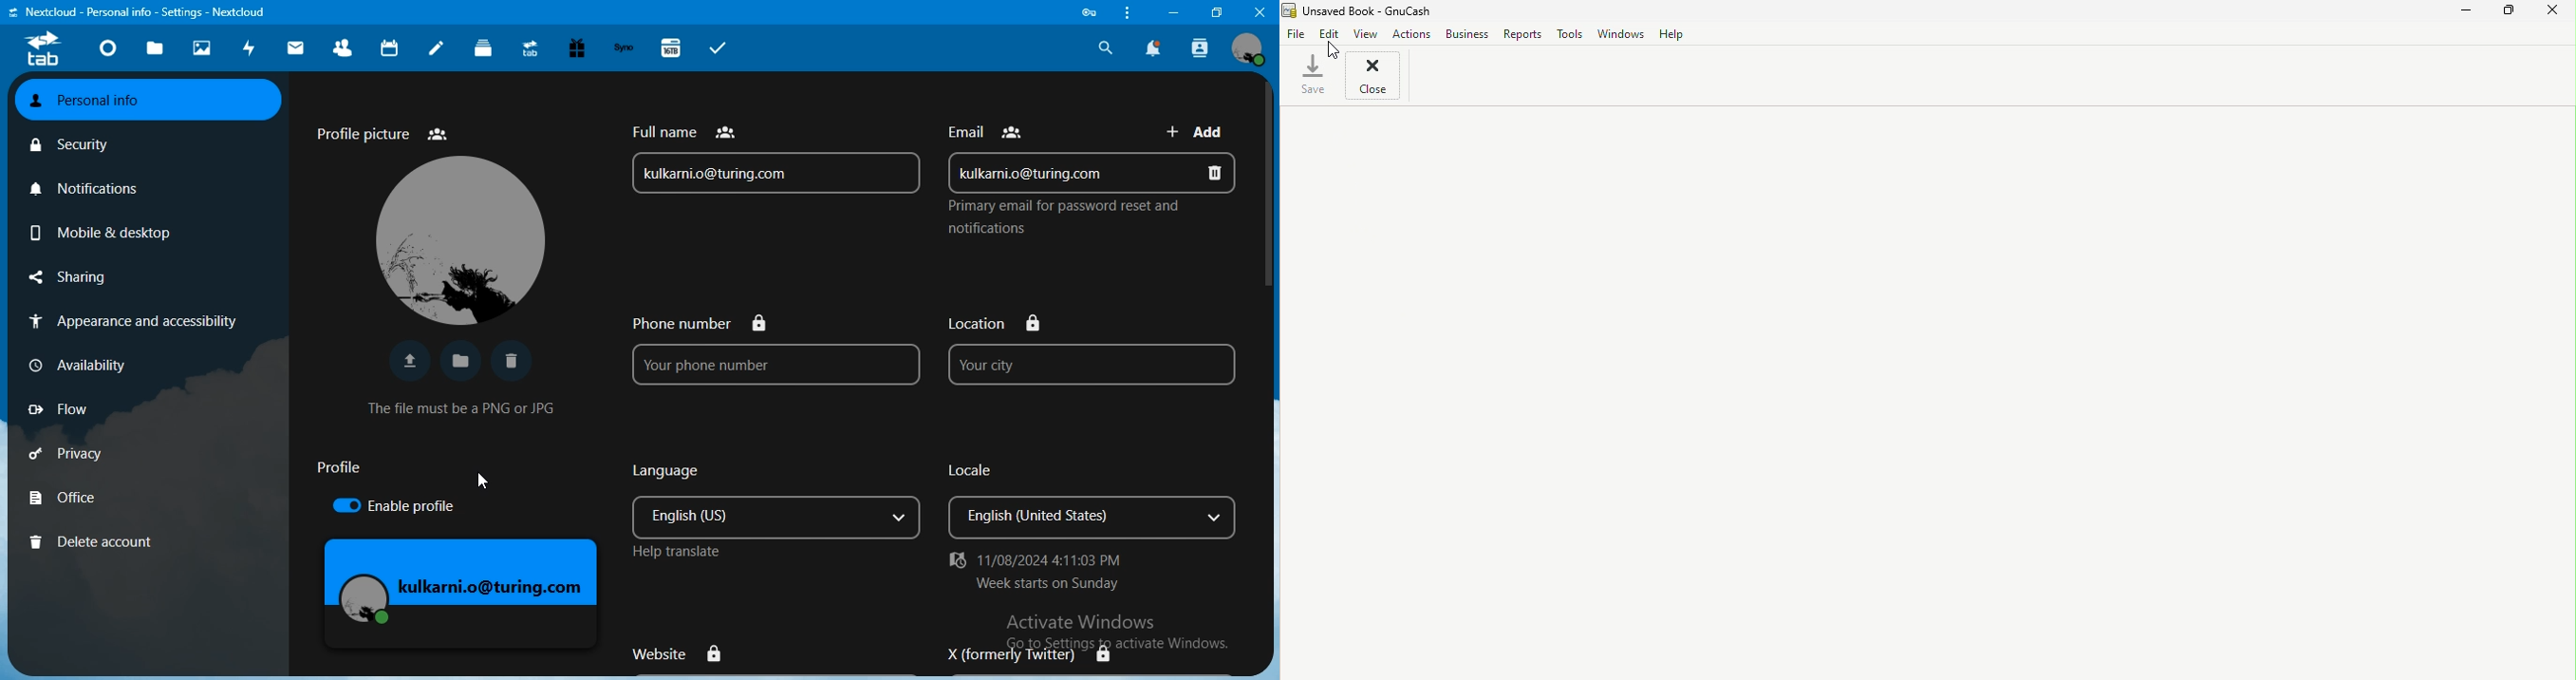 This screenshot has height=700, width=2576. What do you see at coordinates (990, 127) in the screenshot?
I see `text` at bounding box center [990, 127].